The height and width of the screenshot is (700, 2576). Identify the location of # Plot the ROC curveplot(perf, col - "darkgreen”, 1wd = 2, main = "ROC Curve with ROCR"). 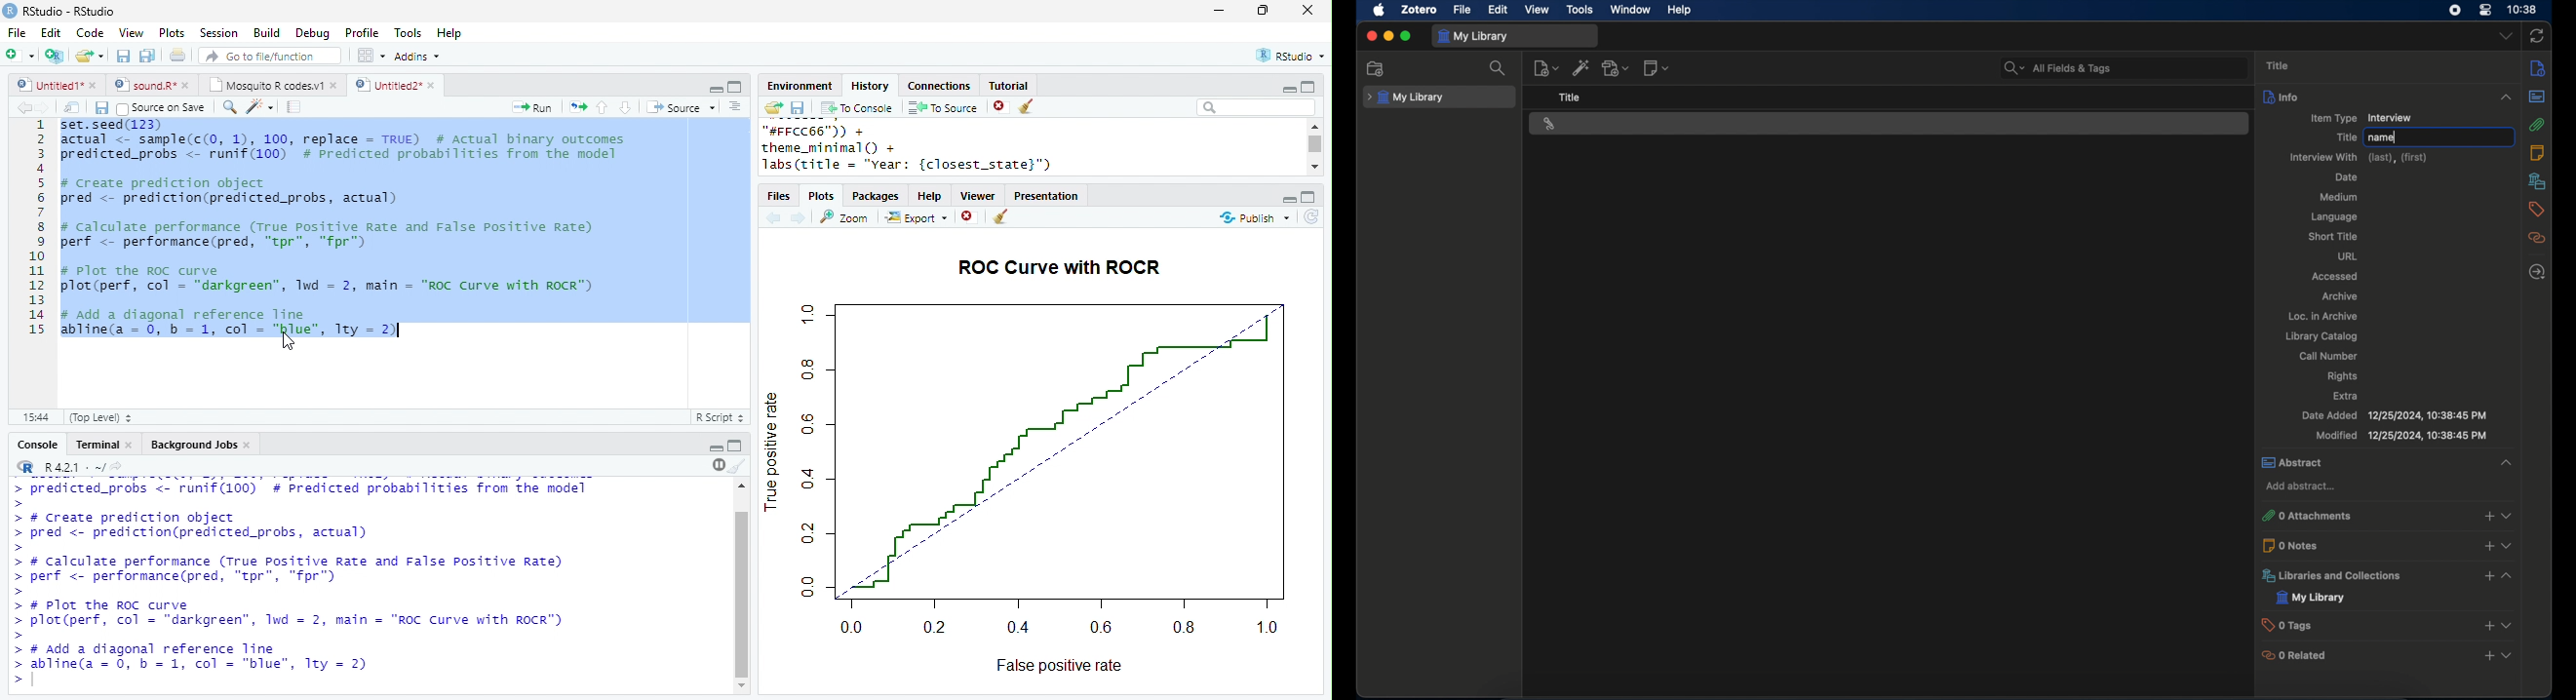
(330, 280).